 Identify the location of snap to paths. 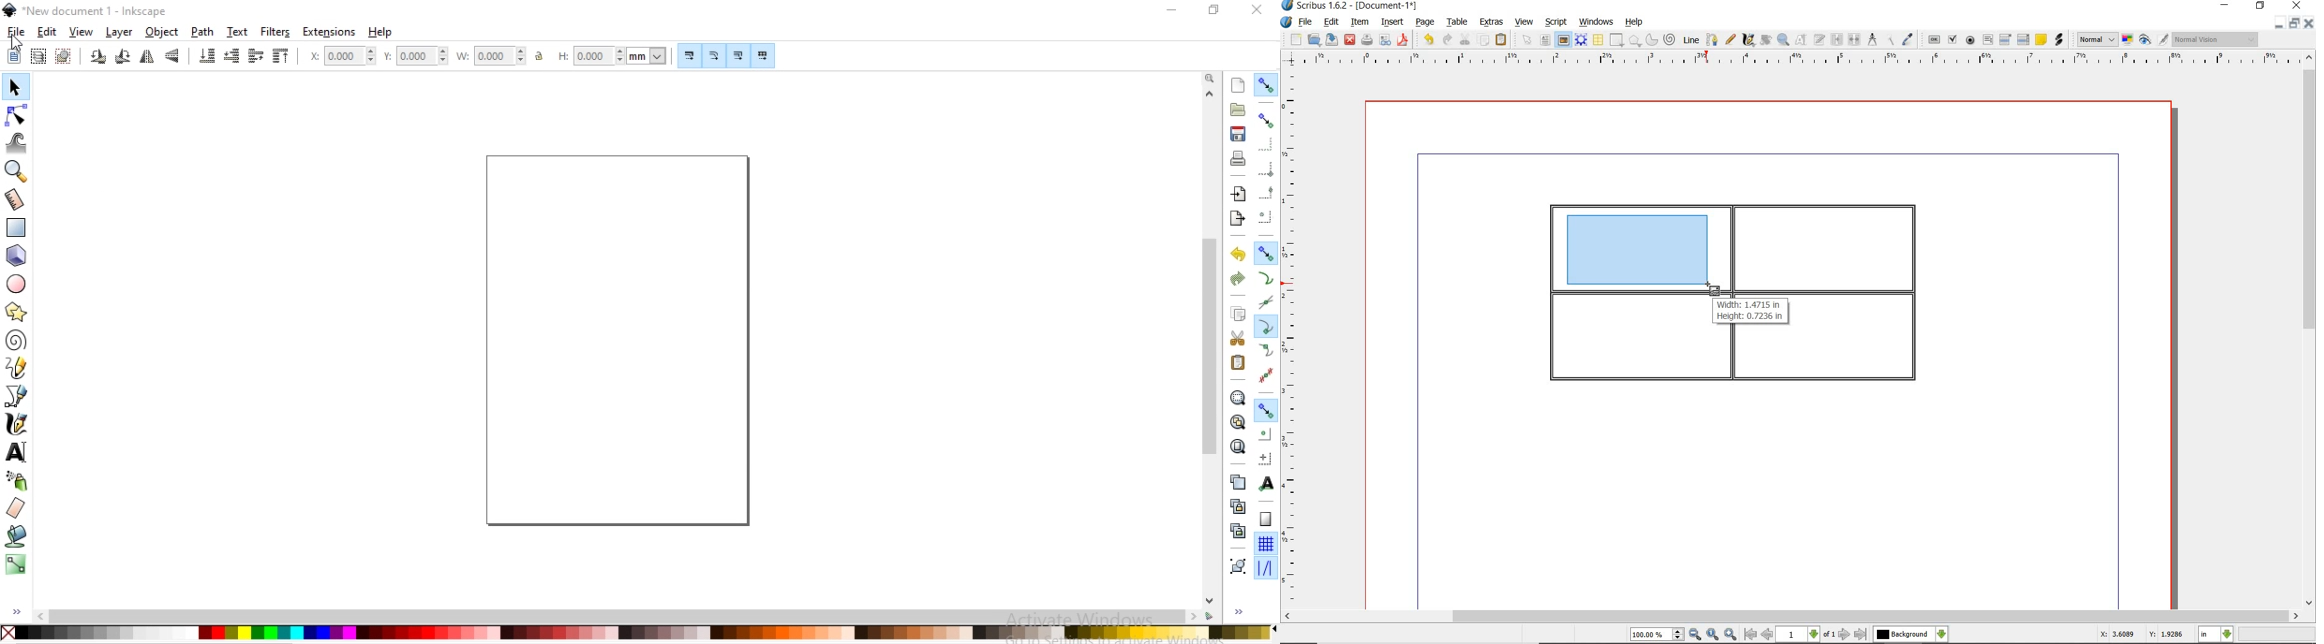
(1265, 279).